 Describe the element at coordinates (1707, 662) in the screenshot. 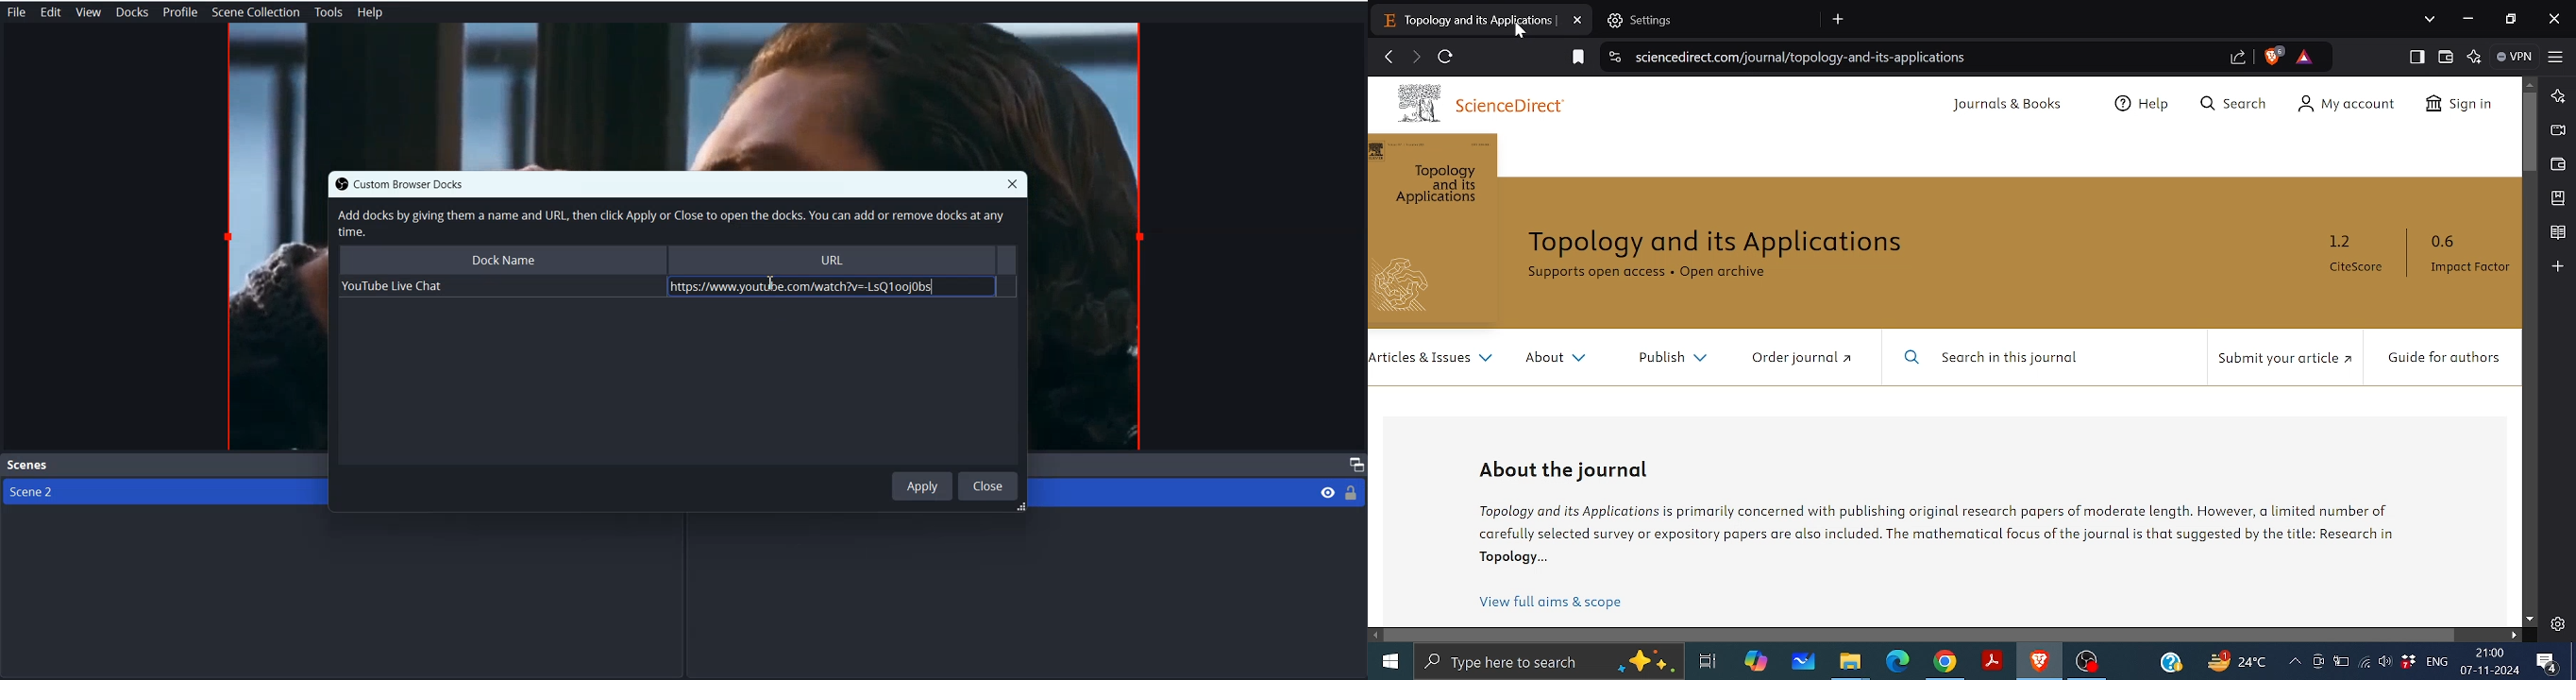

I see `Task view` at that location.